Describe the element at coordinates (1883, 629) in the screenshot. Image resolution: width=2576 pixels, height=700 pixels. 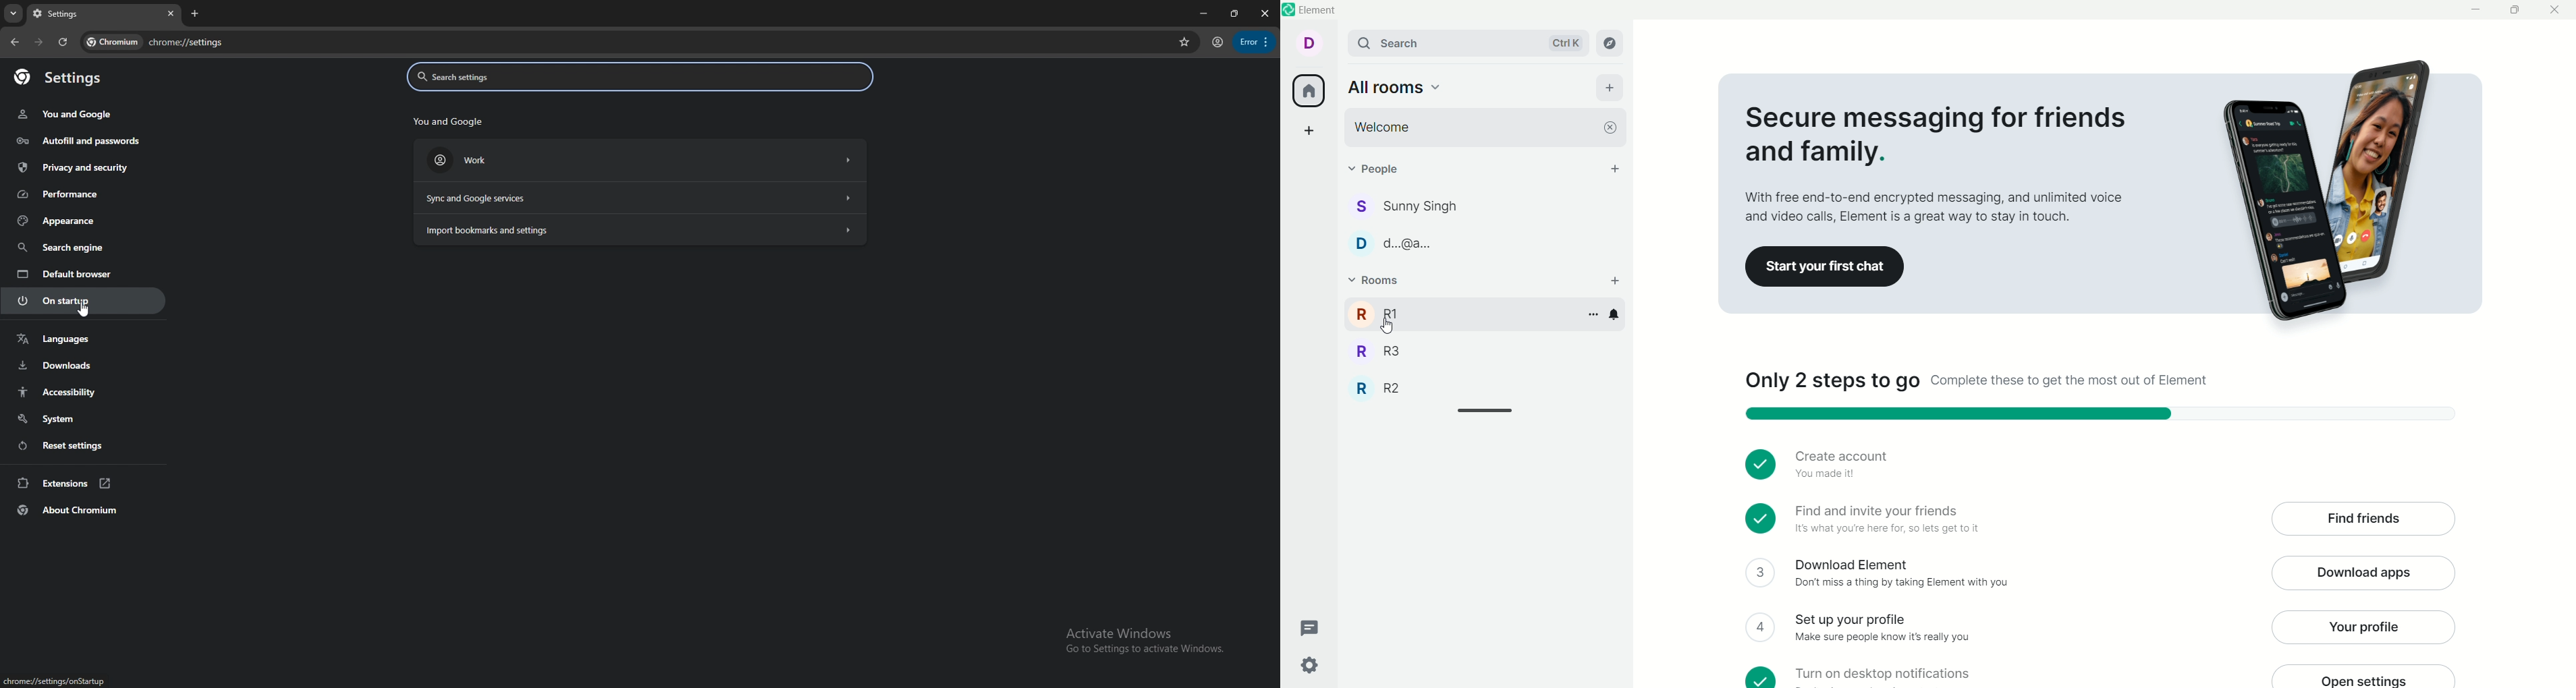
I see `Indicates step 4: Set up your profile` at that location.